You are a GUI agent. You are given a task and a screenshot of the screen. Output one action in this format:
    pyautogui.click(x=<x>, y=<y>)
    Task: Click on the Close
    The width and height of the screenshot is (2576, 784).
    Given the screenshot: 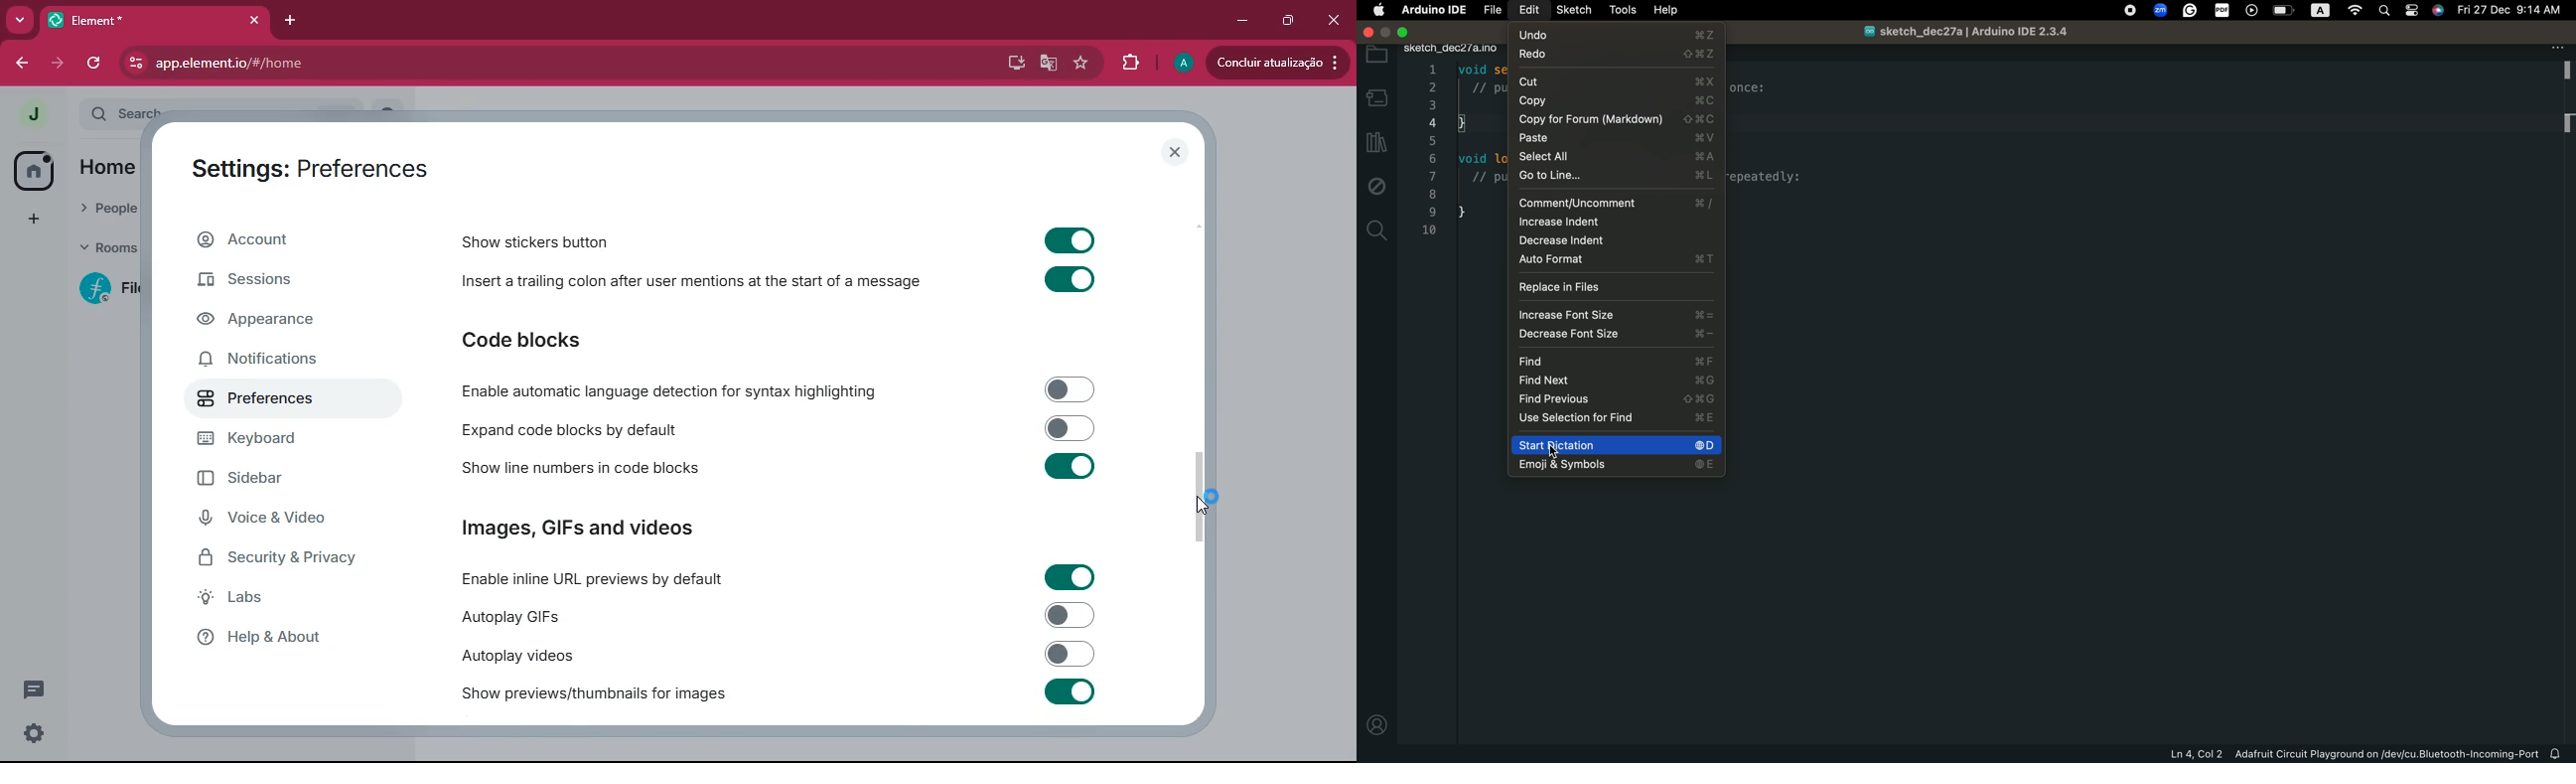 What is the action you would take?
    pyautogui.click(x=1175, y=152)
    